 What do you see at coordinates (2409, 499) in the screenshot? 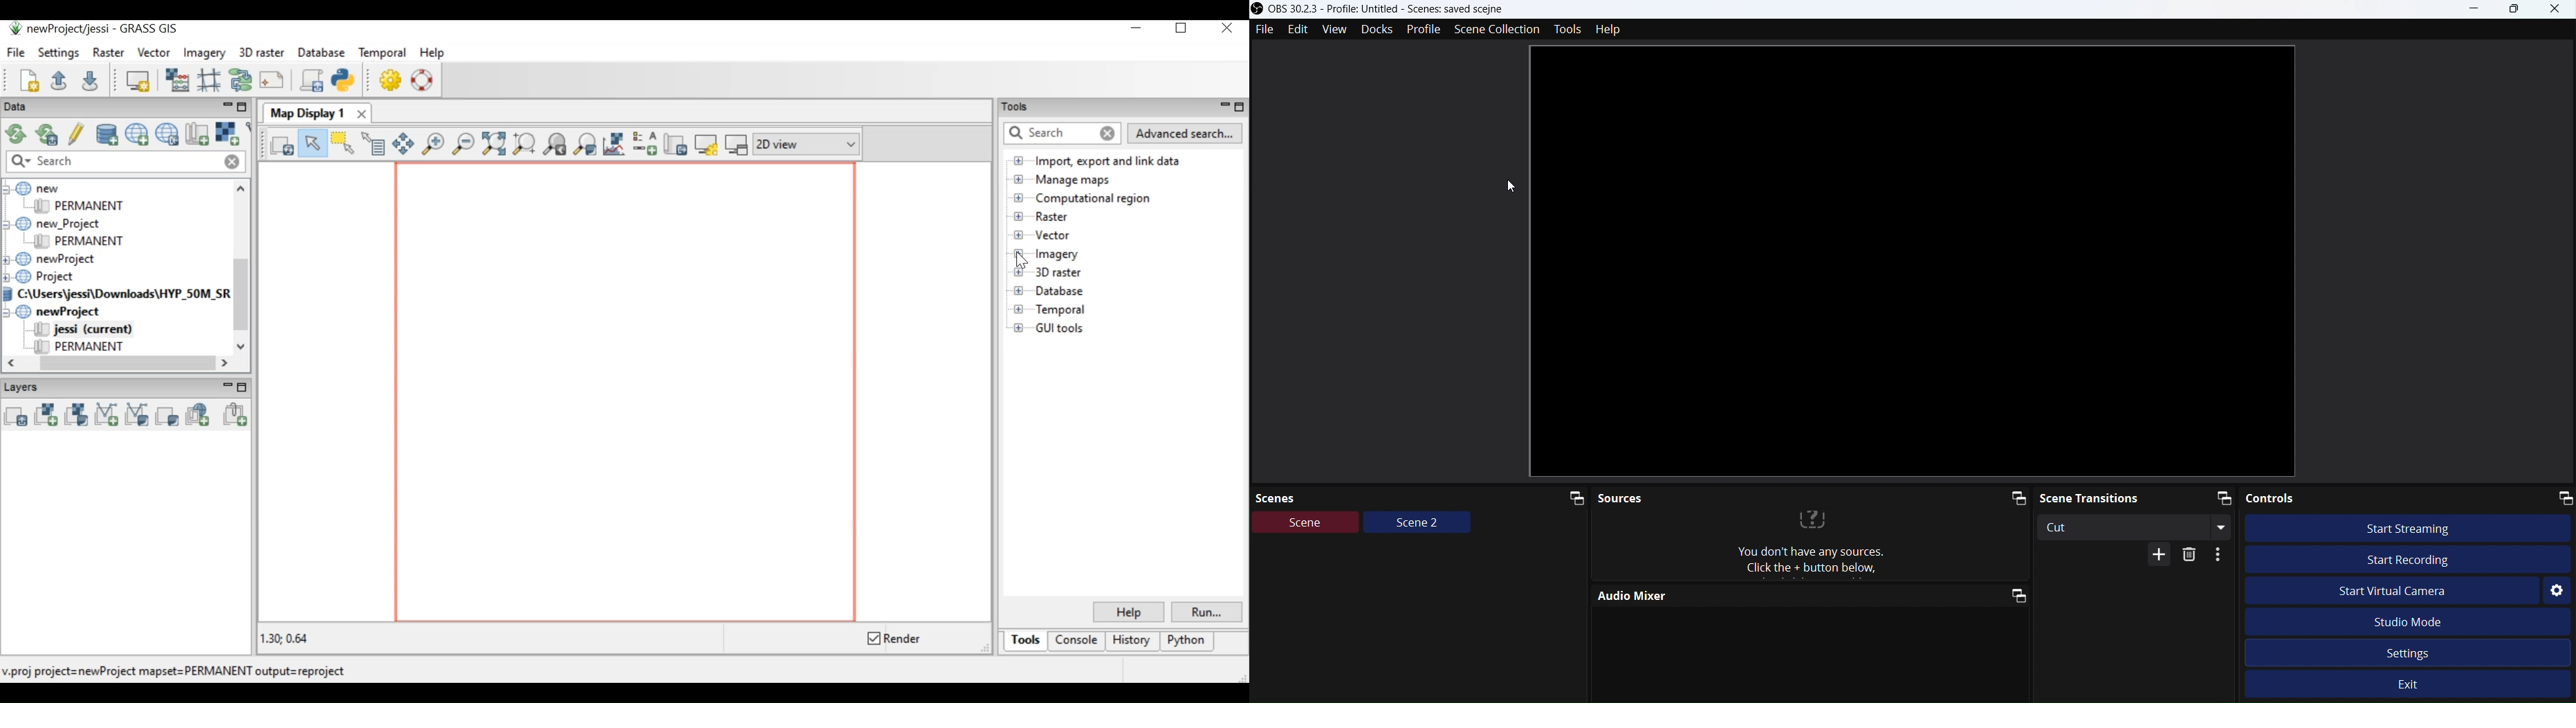
I see `Controls` at bounding box center [2409, 499].